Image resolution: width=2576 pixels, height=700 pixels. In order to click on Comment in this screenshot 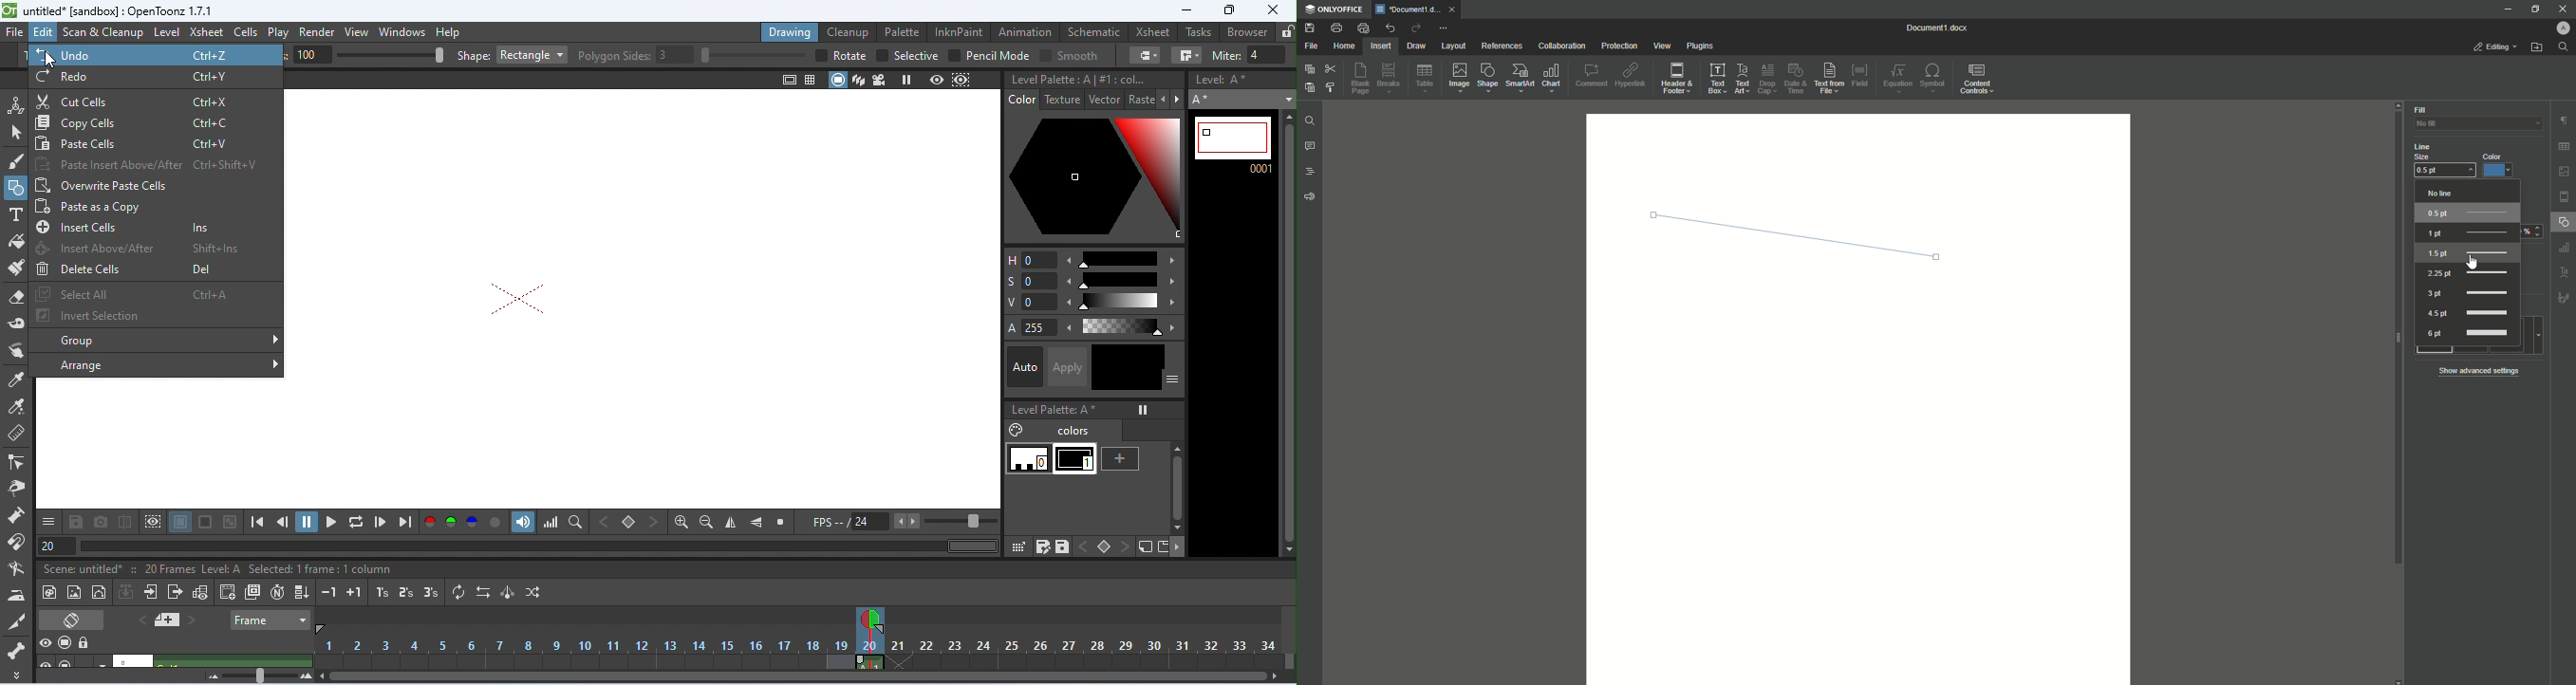, I will do `click(1591, 75)`.